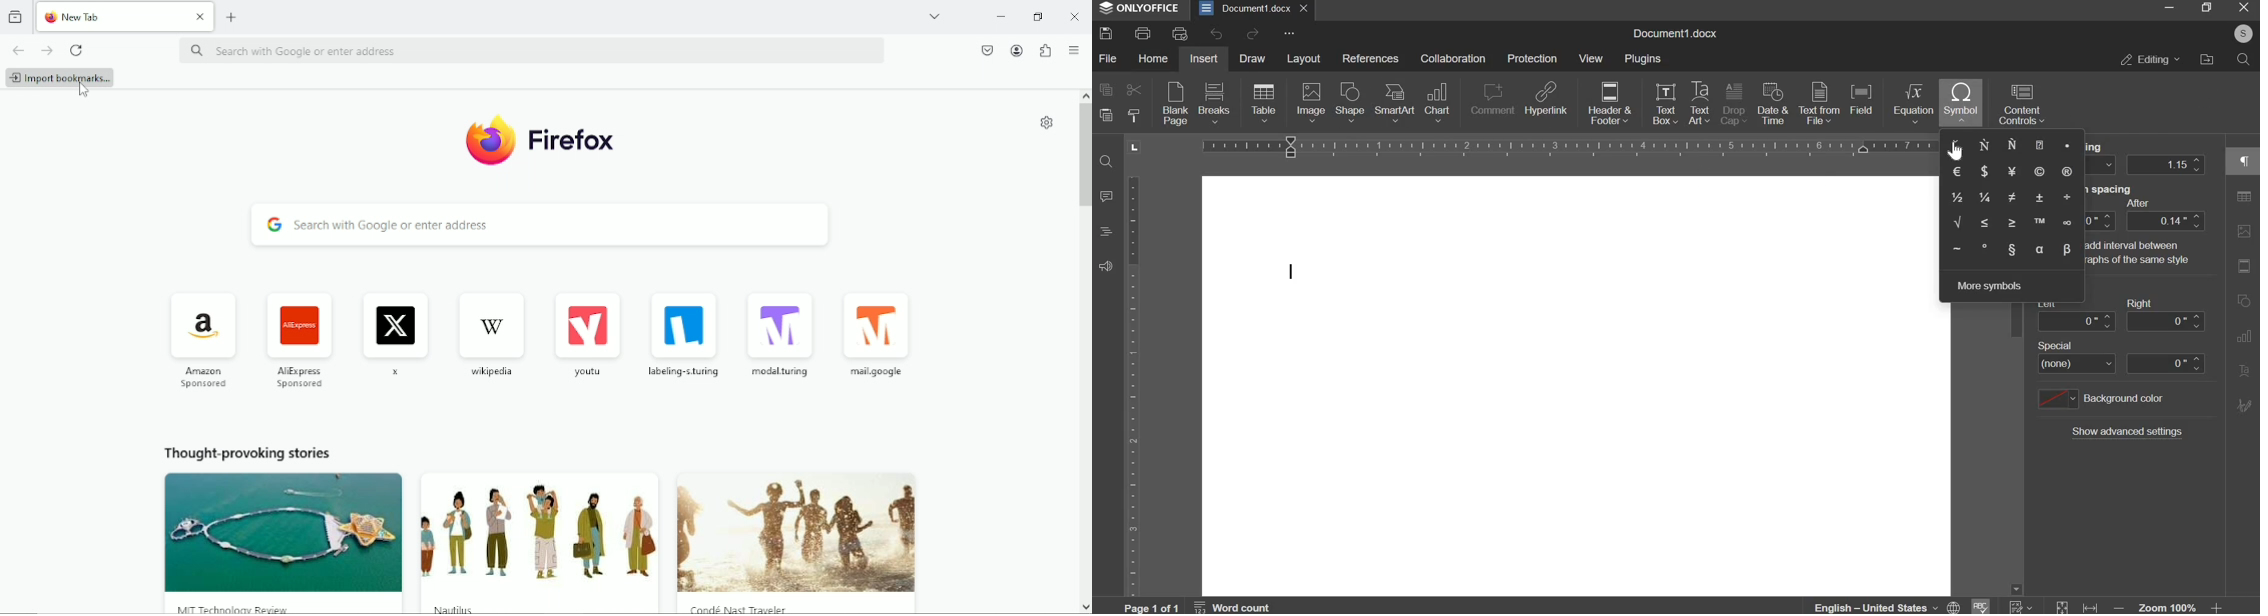 The height and width of the screenshot is (616, 2268). I want to click on fit, so click(2075, 606).